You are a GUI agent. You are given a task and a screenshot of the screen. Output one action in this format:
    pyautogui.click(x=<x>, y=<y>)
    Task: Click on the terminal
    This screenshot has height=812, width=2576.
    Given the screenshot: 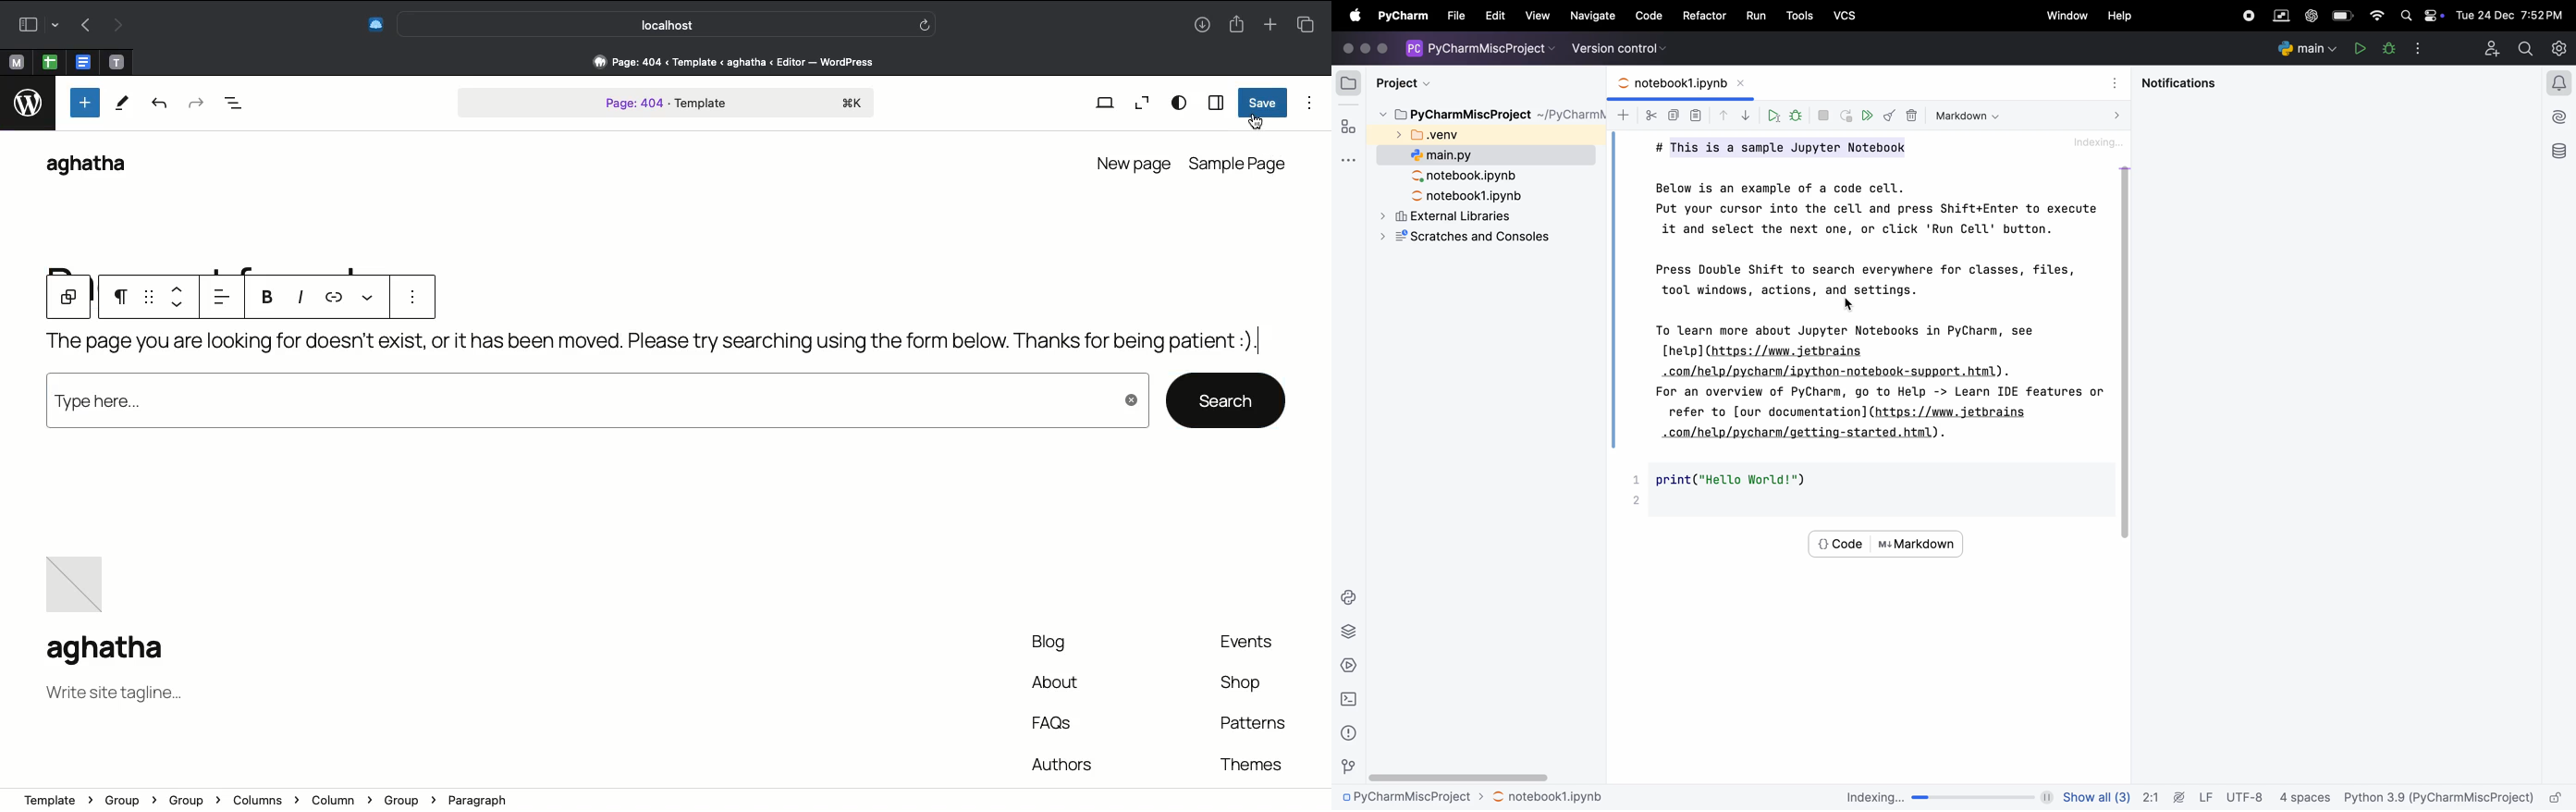 What is the action you would take?
    pyautogui.click(x=1350, y=701)
    